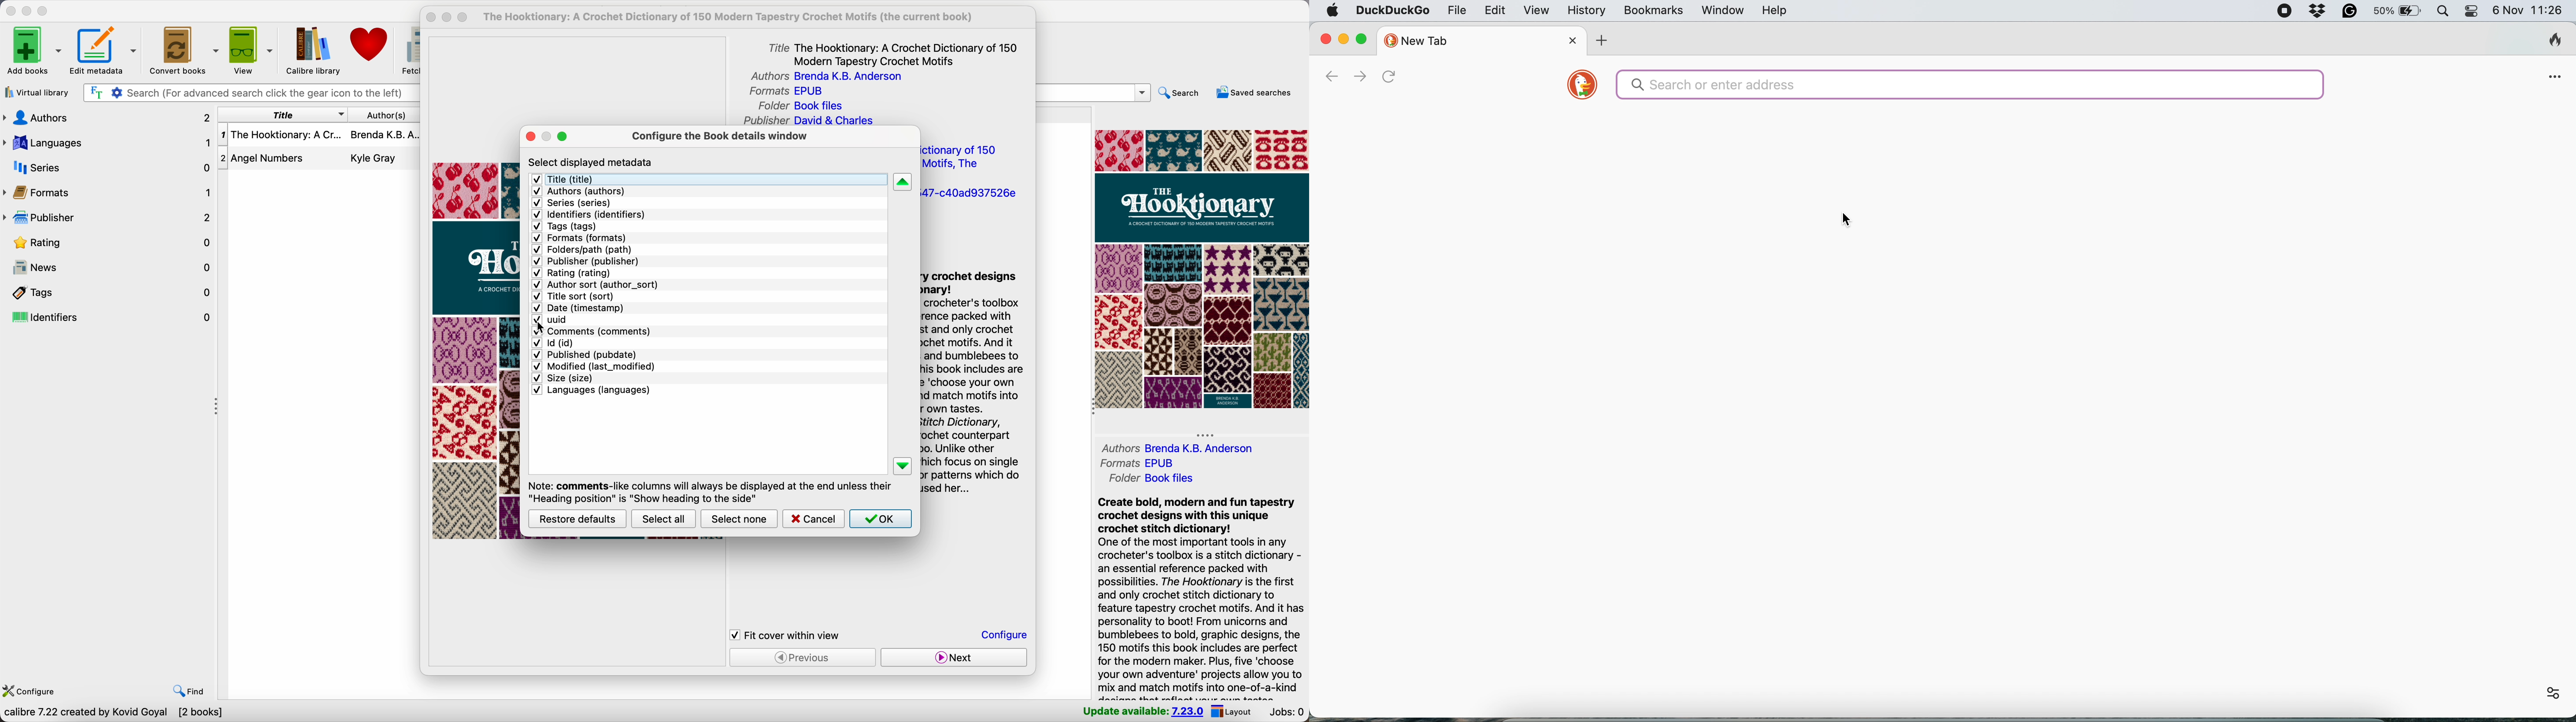 This screenshot has width=2576, height=728. Describe the element at coordinates (1359, 77) in the screenshot. I see `go forward` at that location.